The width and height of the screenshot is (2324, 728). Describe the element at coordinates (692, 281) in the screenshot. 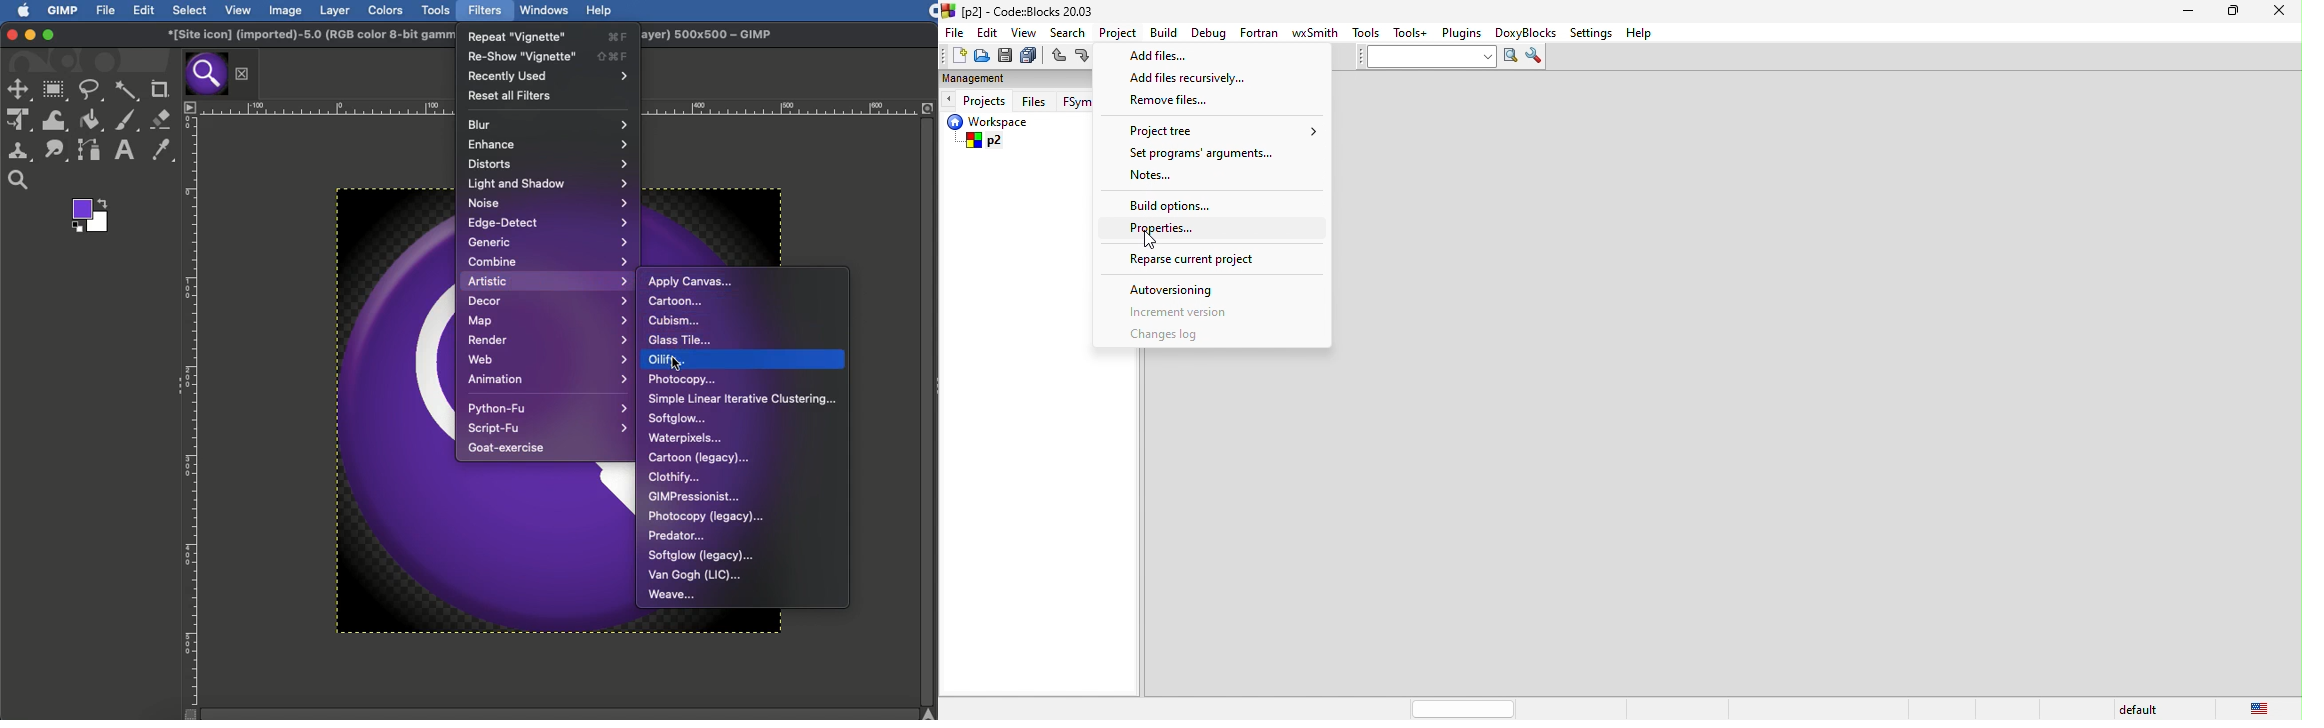

I see `Apply canvas` at that location.